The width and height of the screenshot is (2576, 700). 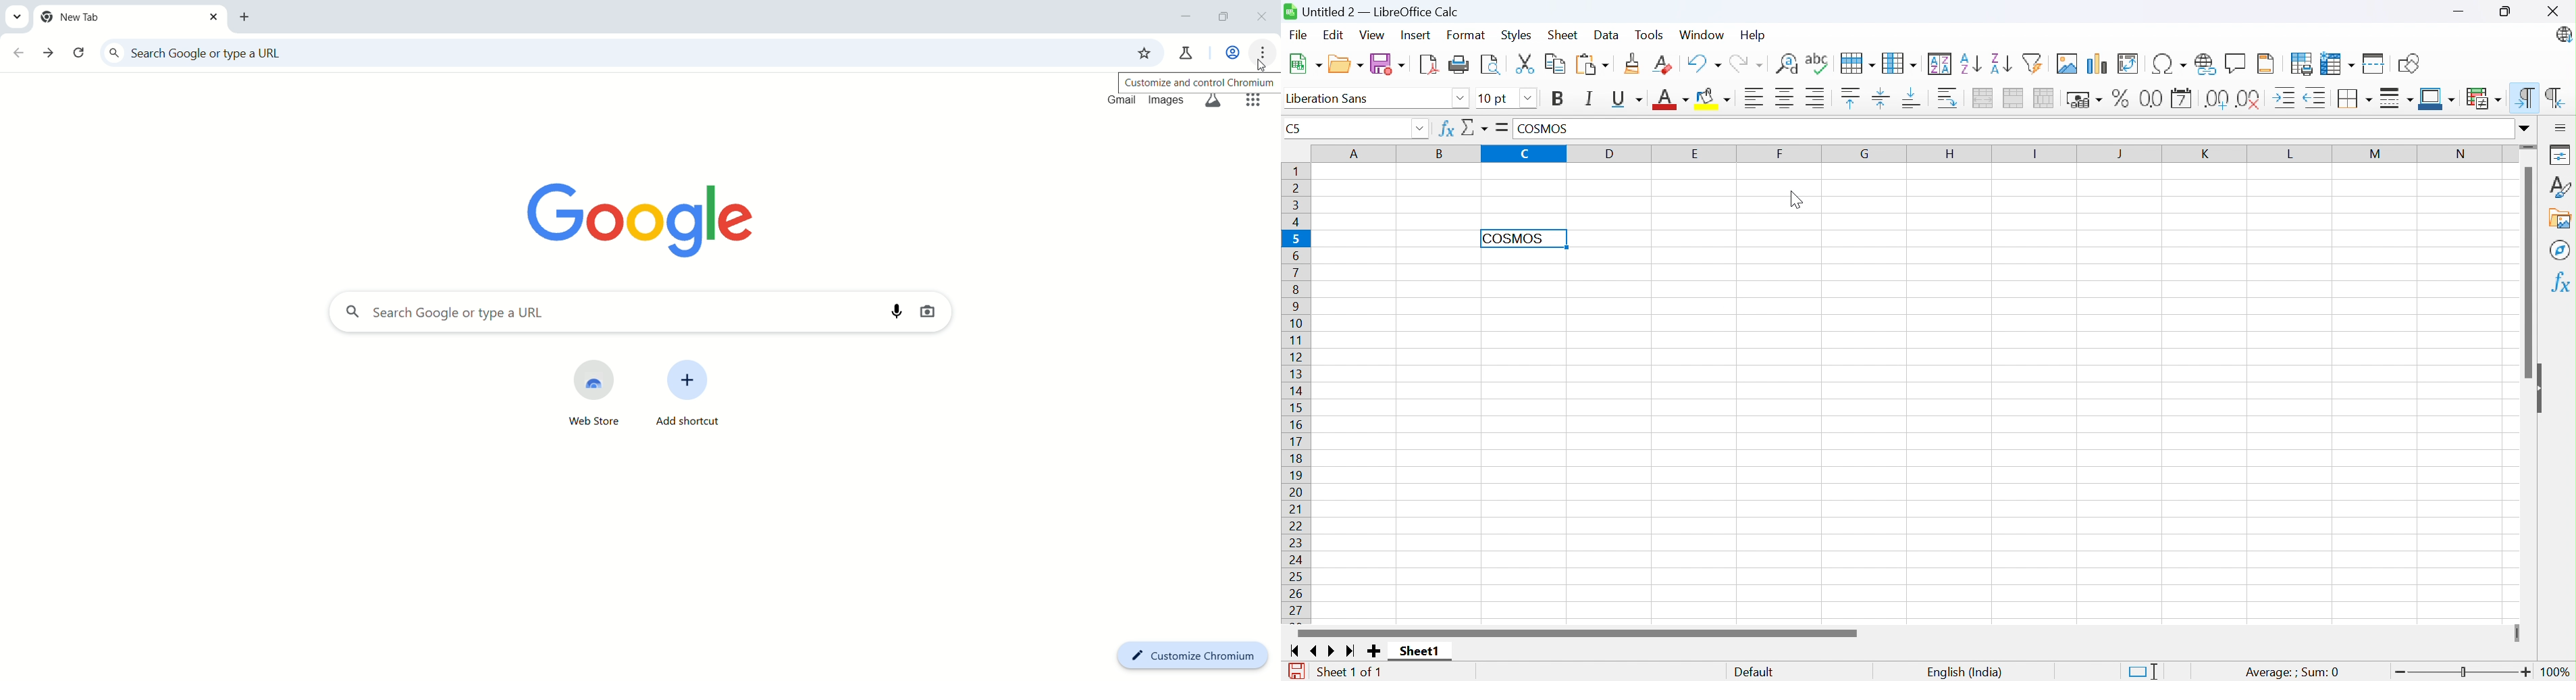 I want to click on Styles, so click(x=1517, y=36).